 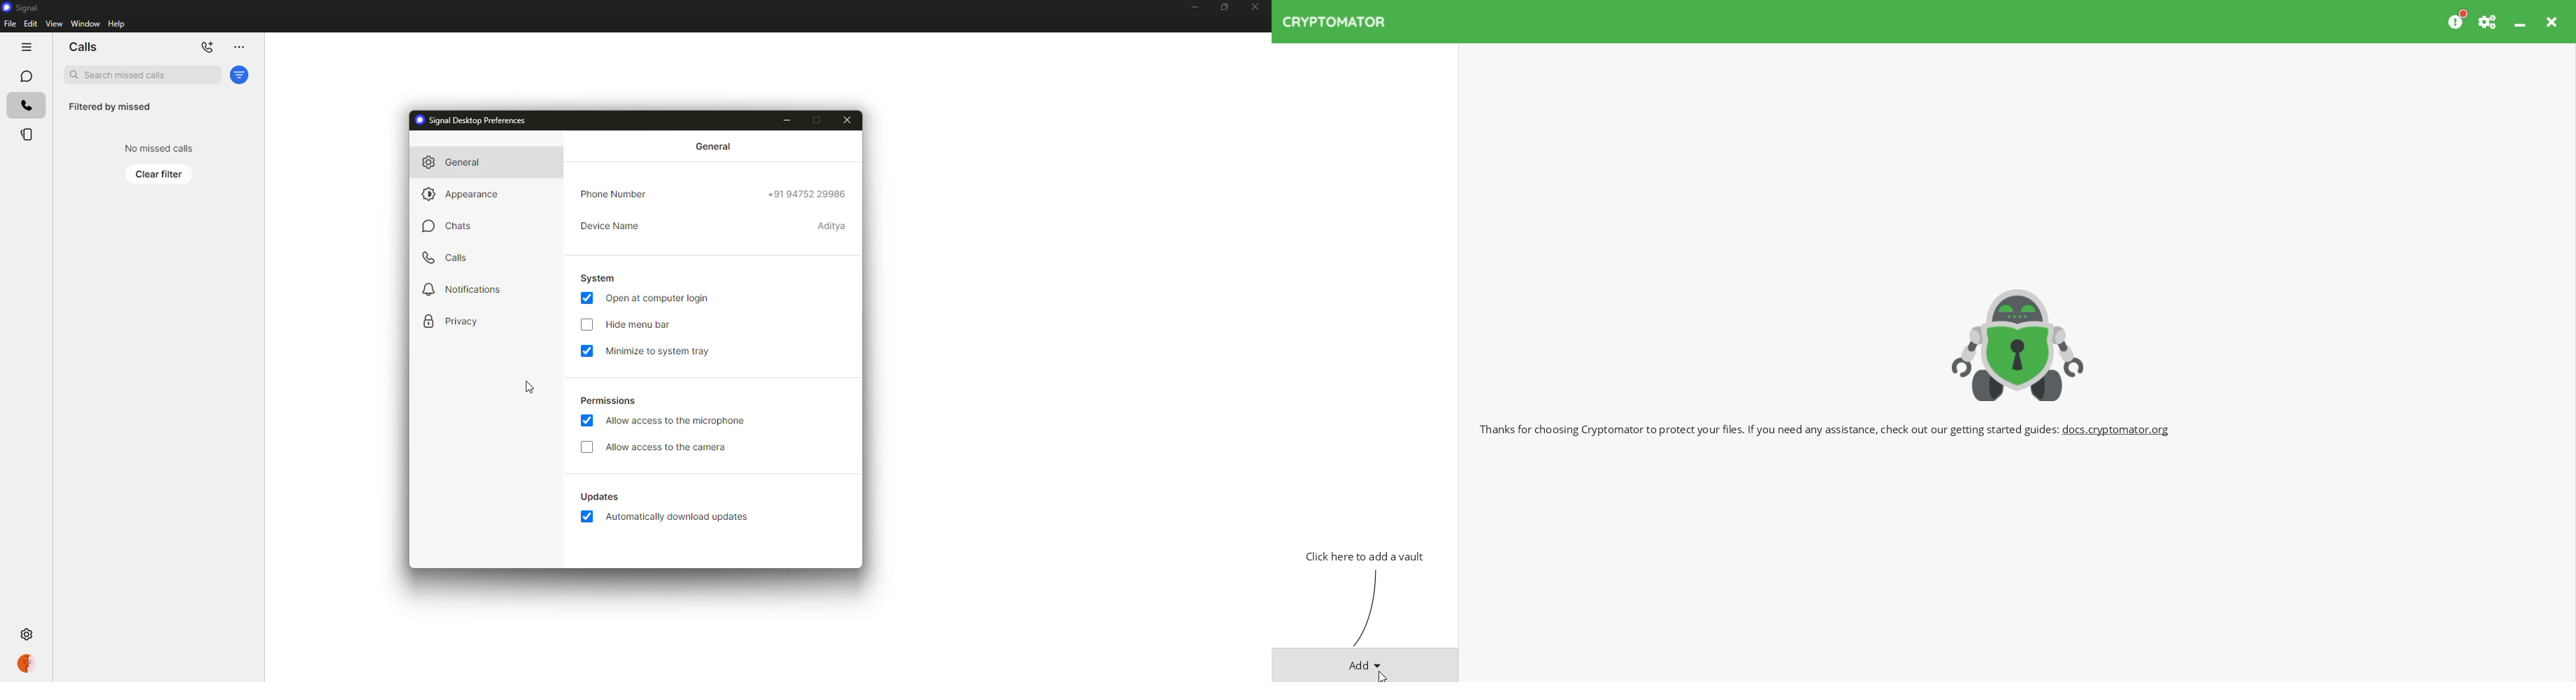 I want to click on allow access to camera, so click(x=668, y=448).